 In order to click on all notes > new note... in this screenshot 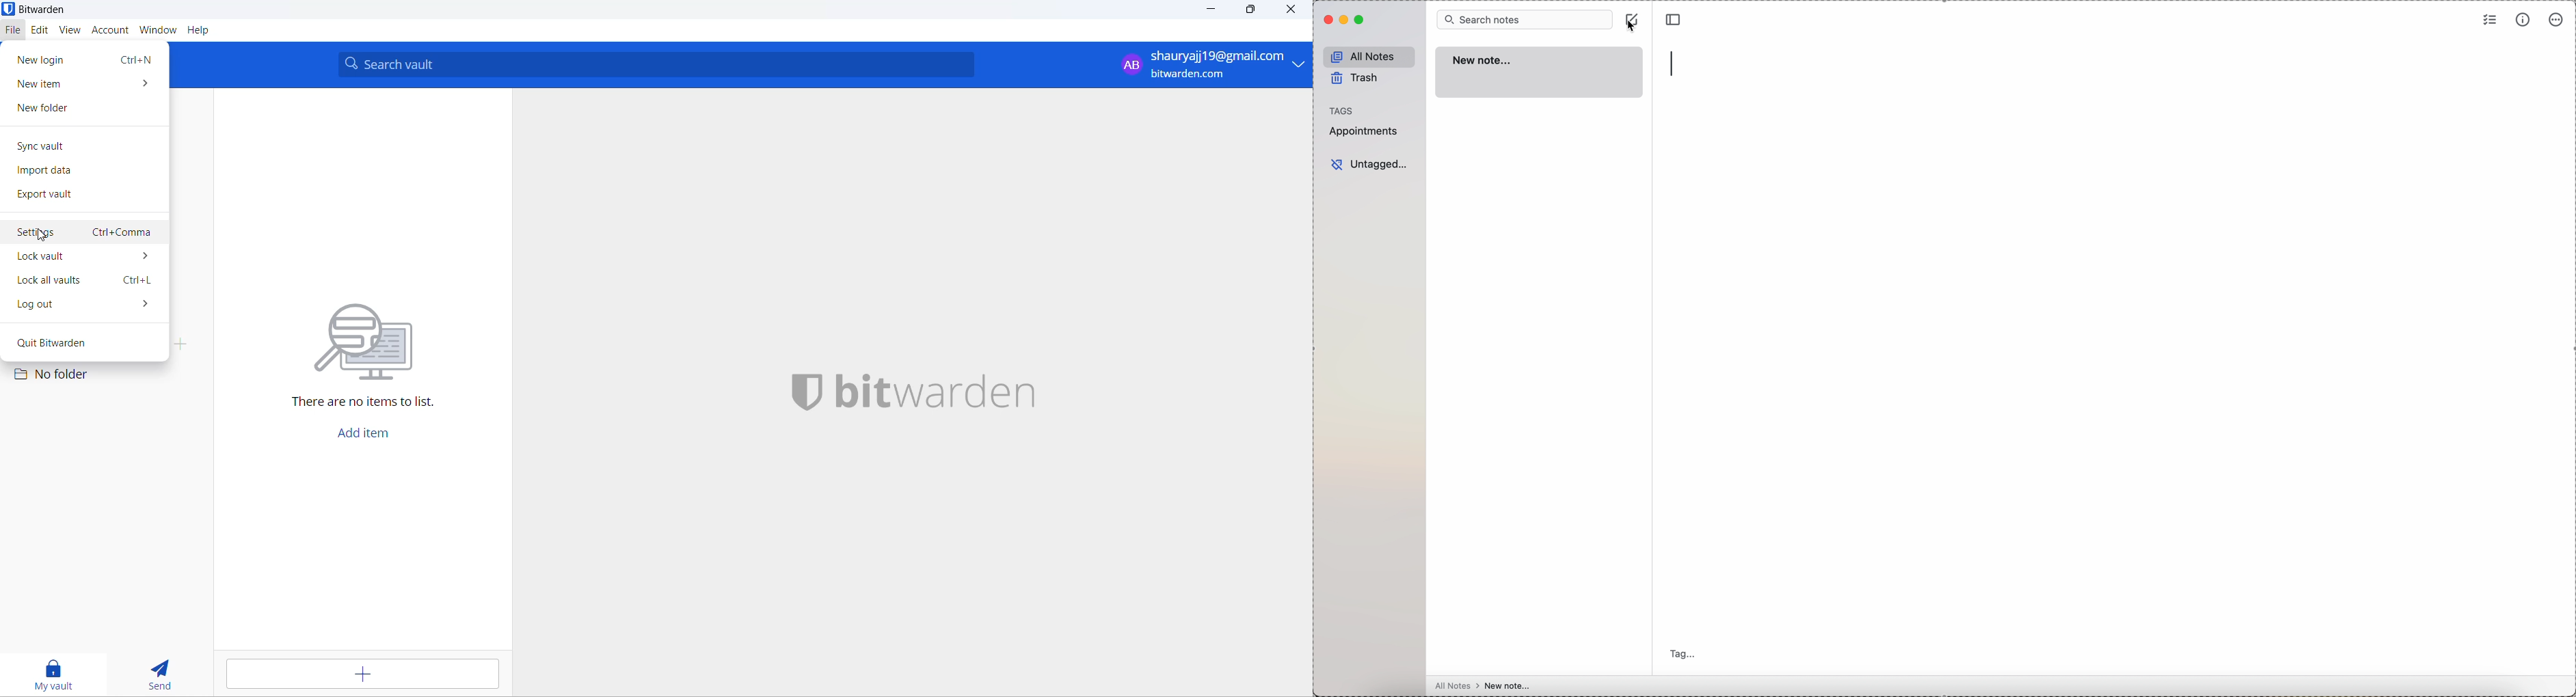, I will do `click(1483, 686)`.